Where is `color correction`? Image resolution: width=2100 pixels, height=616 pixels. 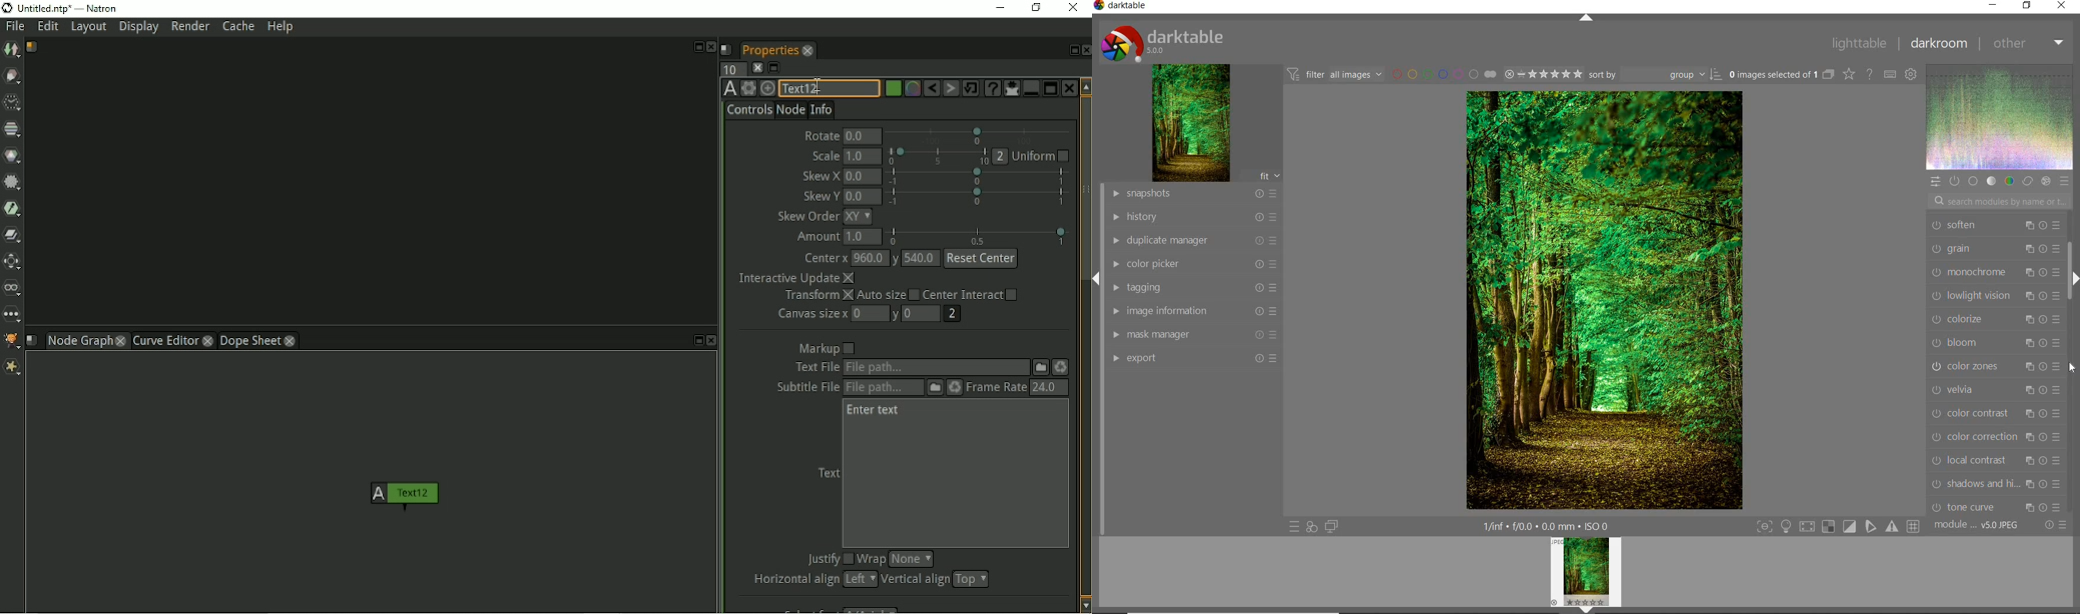 color correction is located at coordinates (1996, 438).